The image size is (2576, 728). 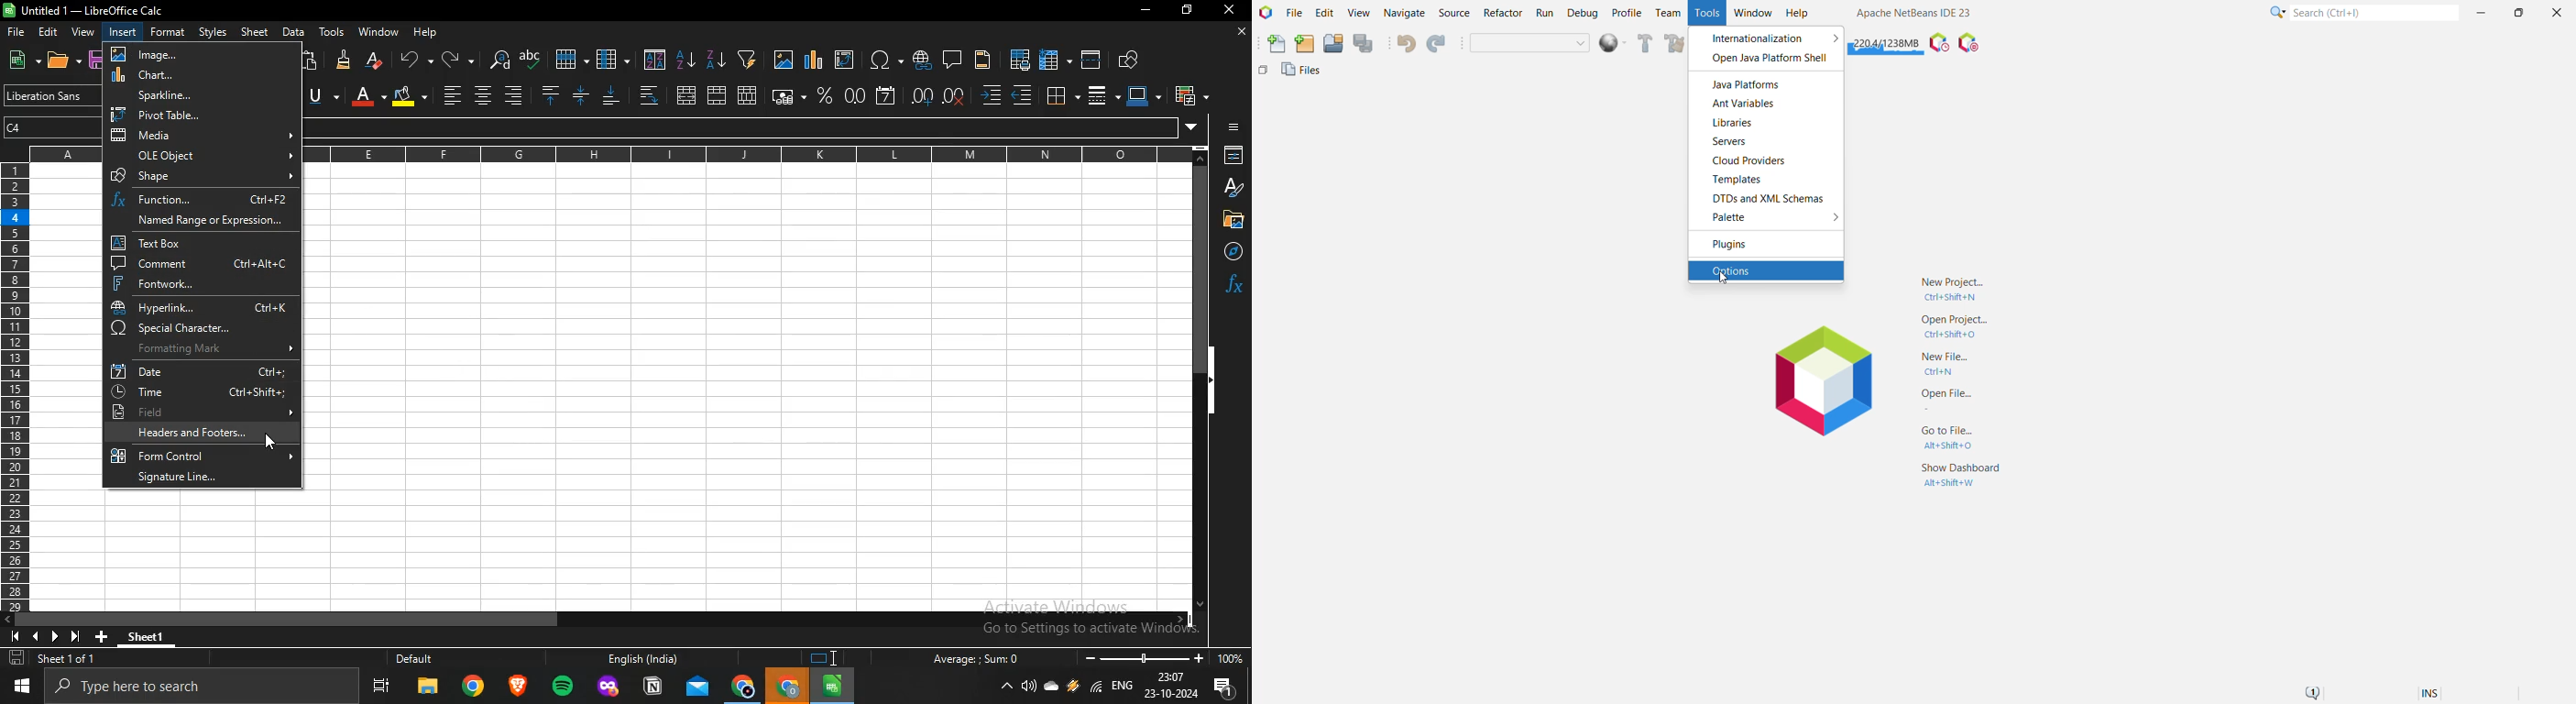 I want to click on sparkline, so click(x=195, y=95).